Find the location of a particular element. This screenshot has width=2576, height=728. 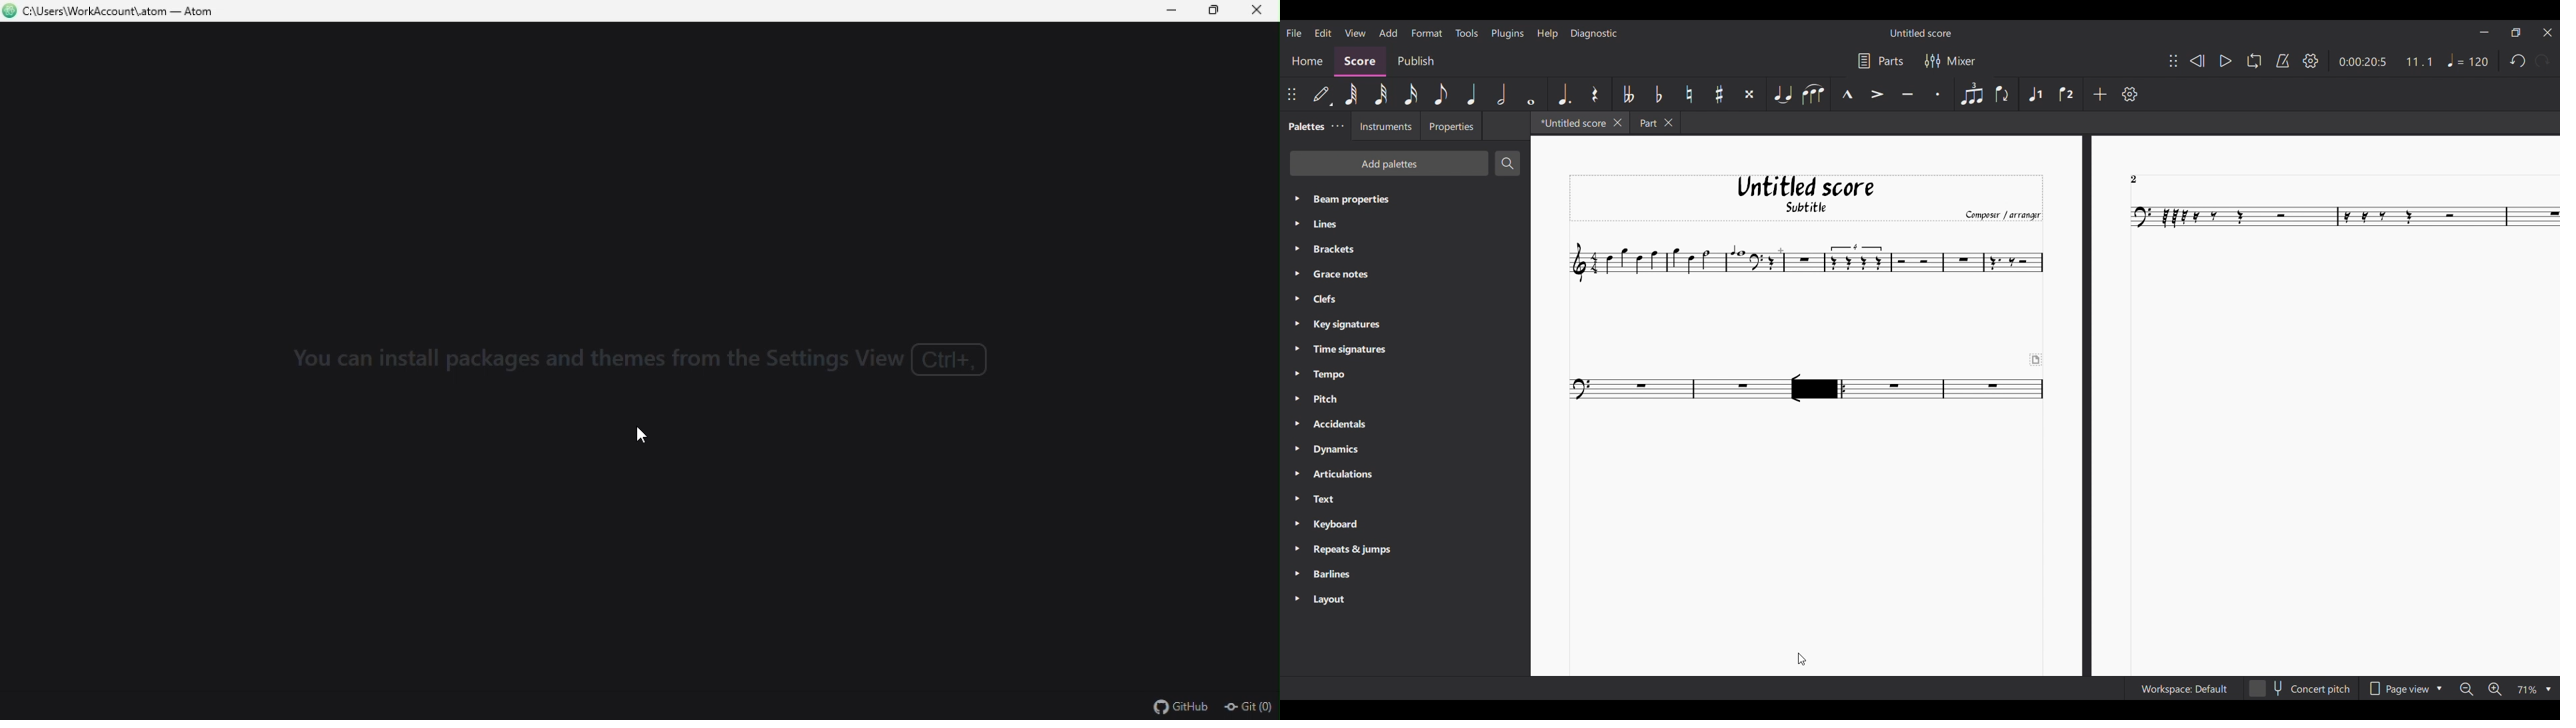

Loop playback is located at coordinates (2254, 61).